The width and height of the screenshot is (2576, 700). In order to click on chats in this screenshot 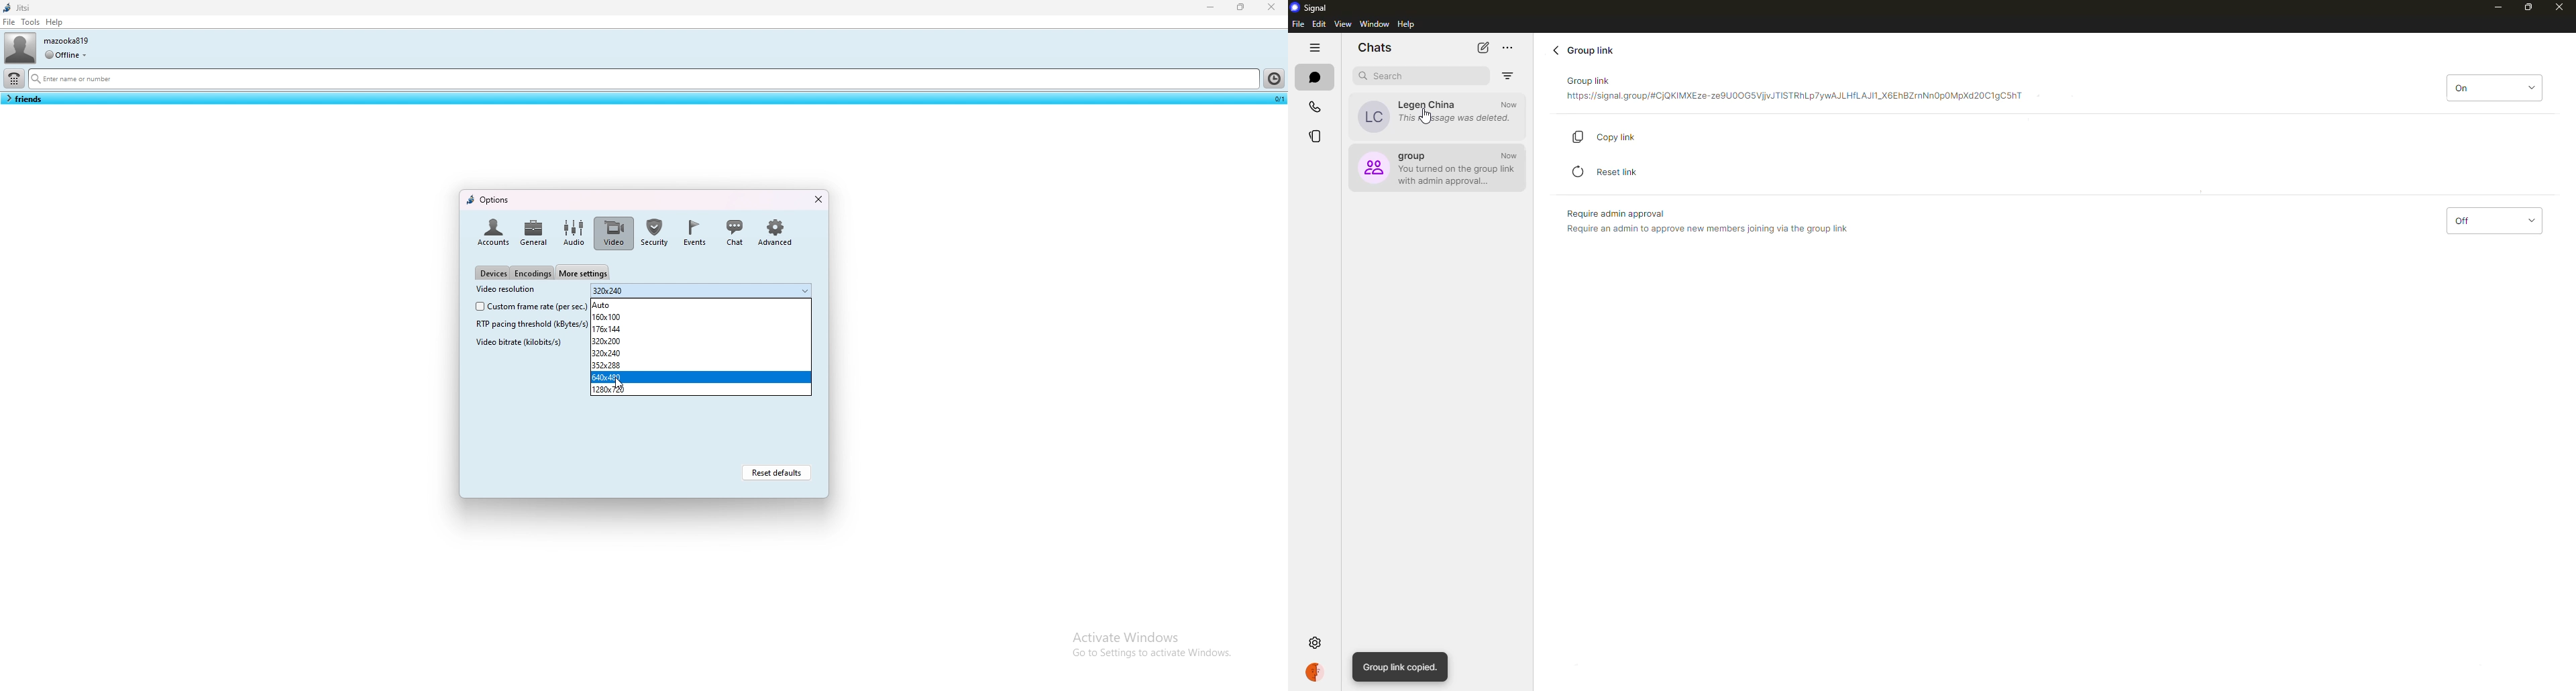, I will do `click(1316, 78)`.